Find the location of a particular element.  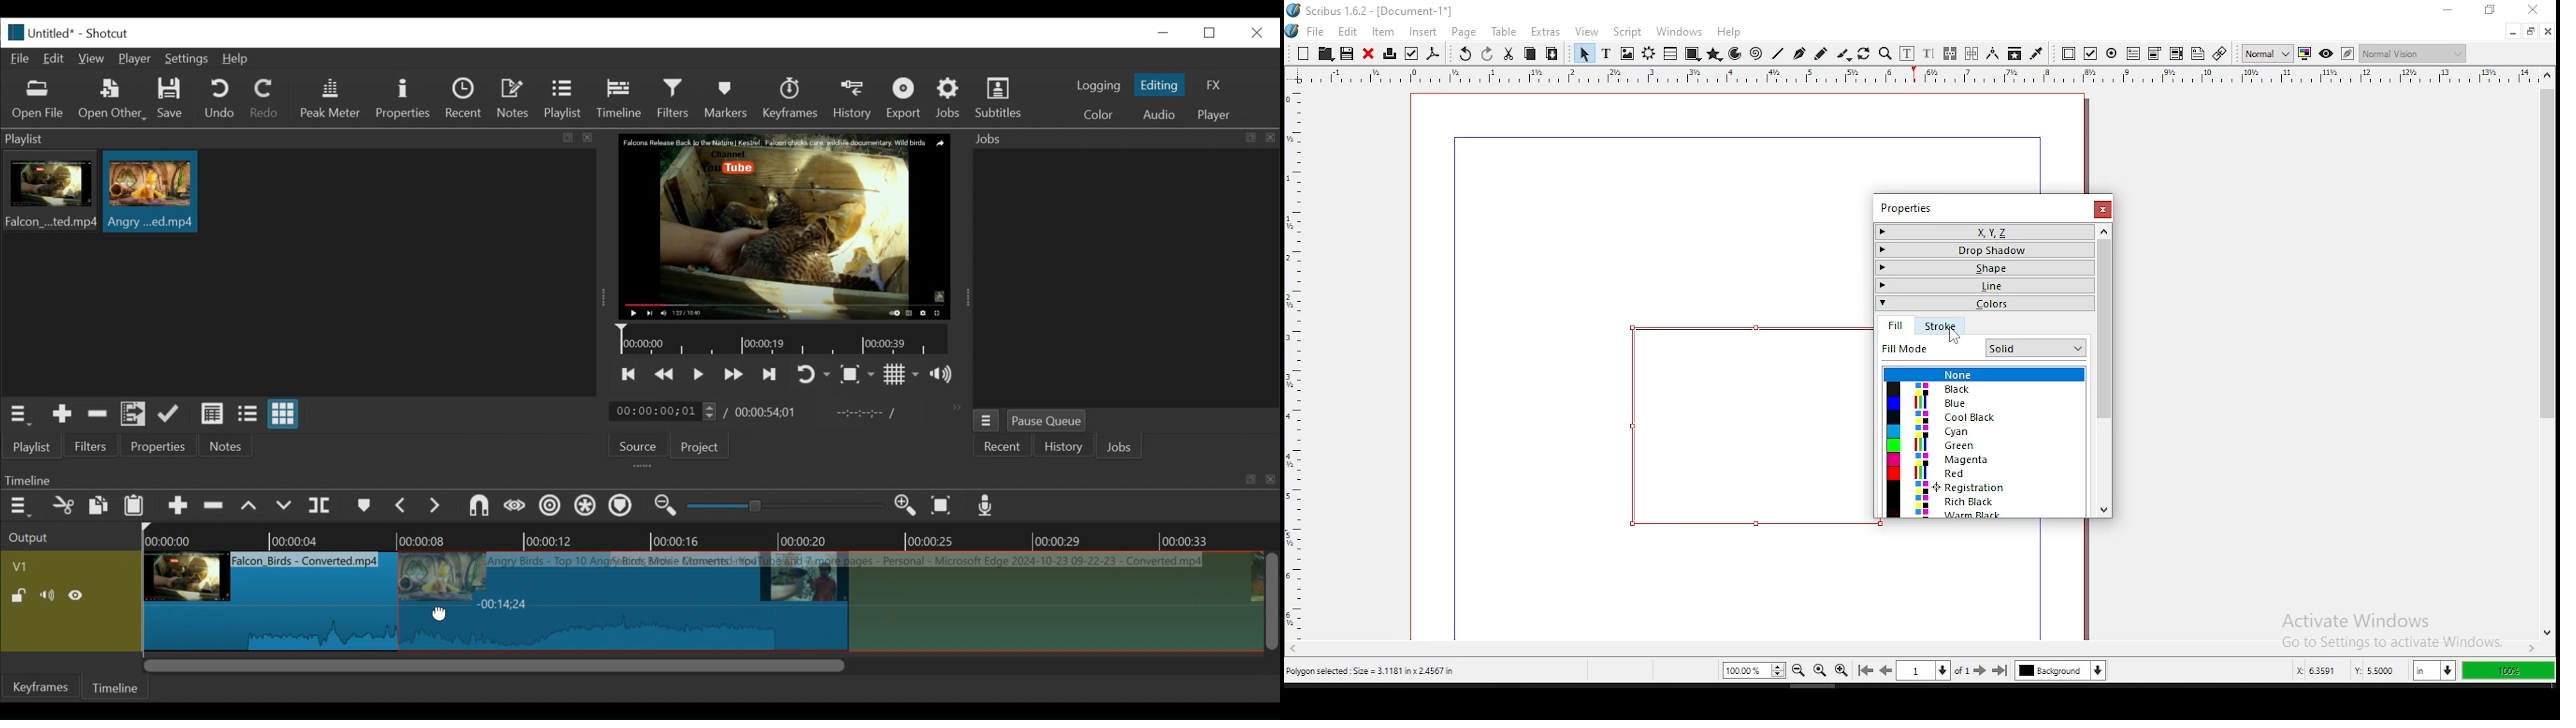

Toggle zoom is located at coordinates (857, 375).